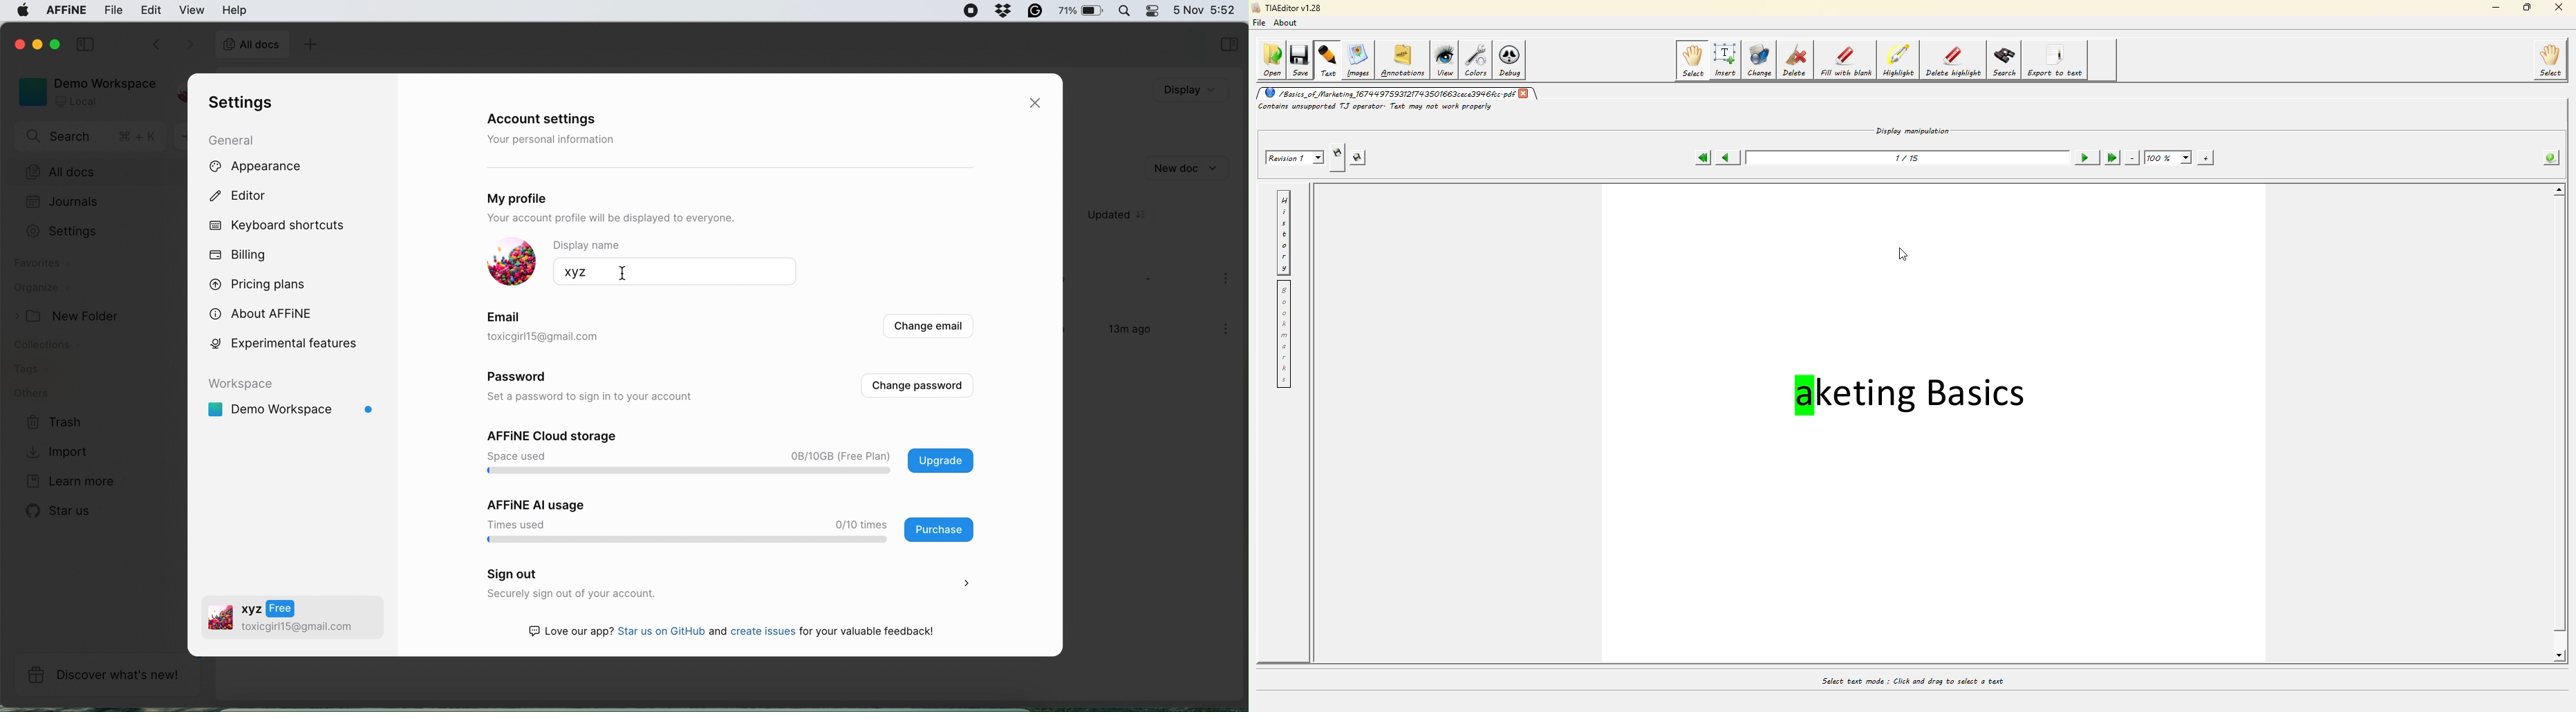  Describe the element at coordinates (1176, 91) in the screenshot. I see `Display` at that location.